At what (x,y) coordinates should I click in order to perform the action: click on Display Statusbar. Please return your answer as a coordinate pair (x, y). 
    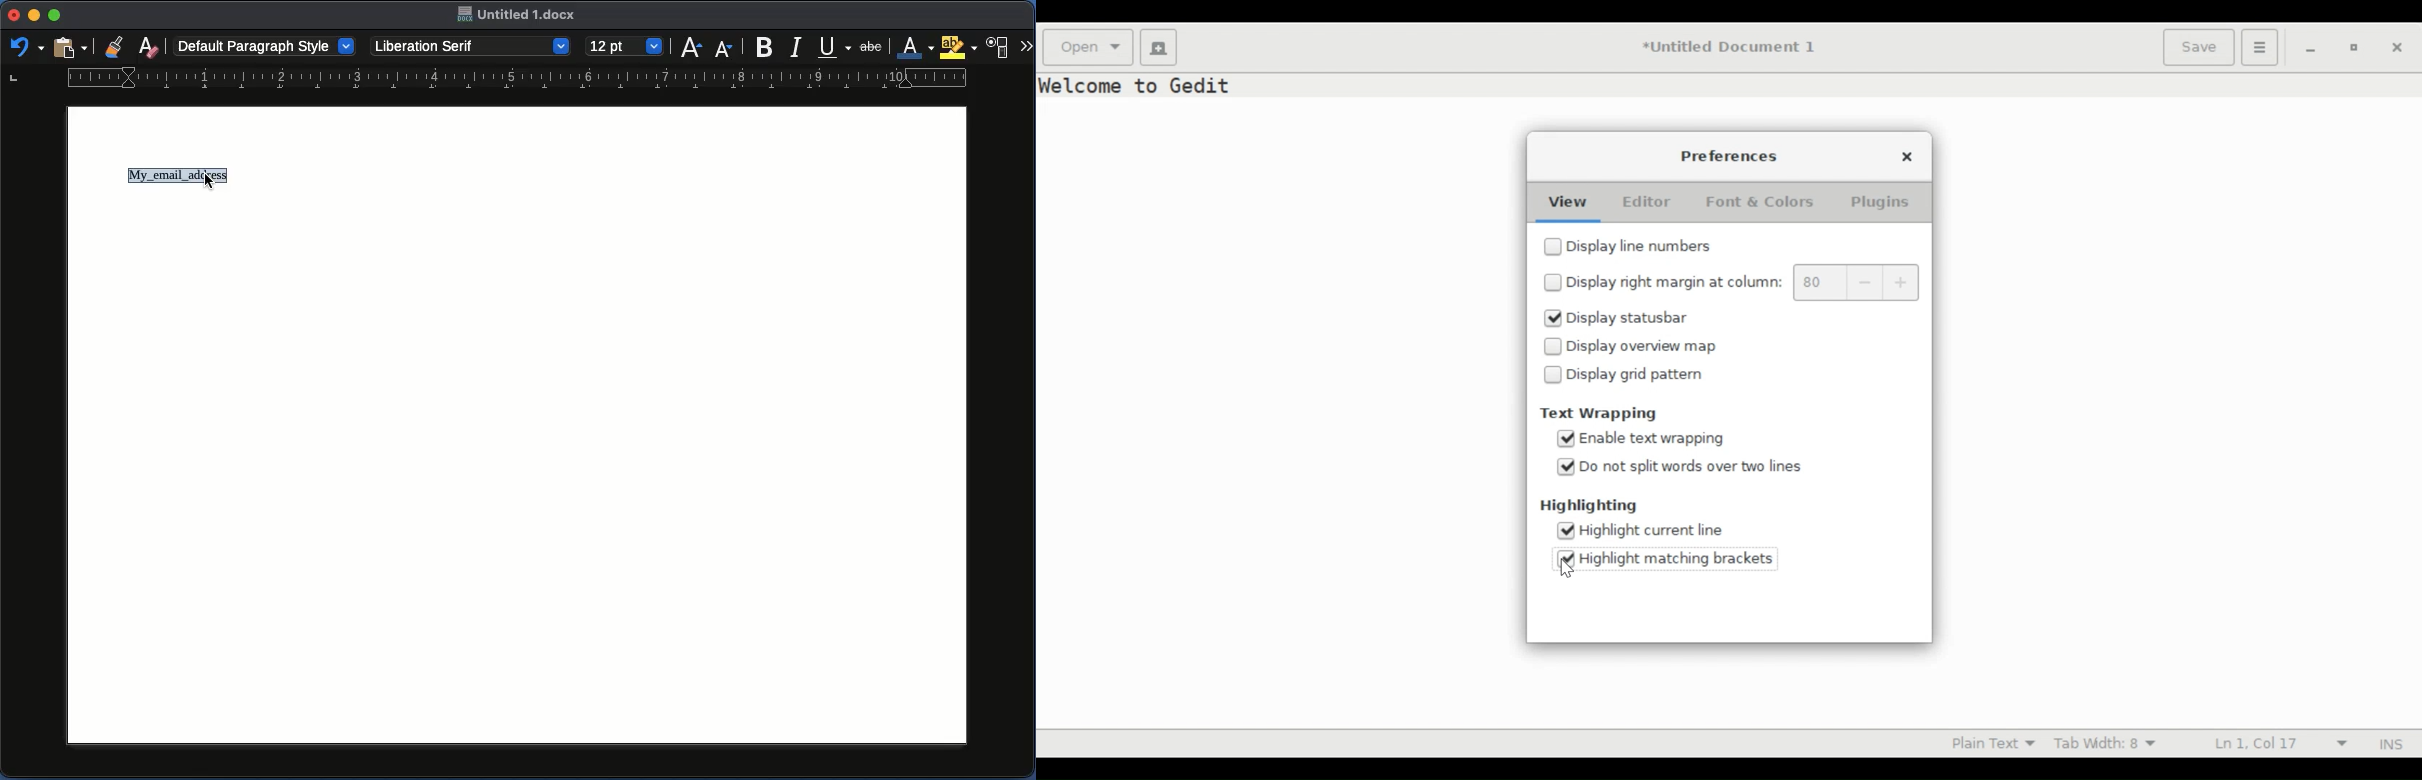
    Looking at the image, I should click on (1645, 319).